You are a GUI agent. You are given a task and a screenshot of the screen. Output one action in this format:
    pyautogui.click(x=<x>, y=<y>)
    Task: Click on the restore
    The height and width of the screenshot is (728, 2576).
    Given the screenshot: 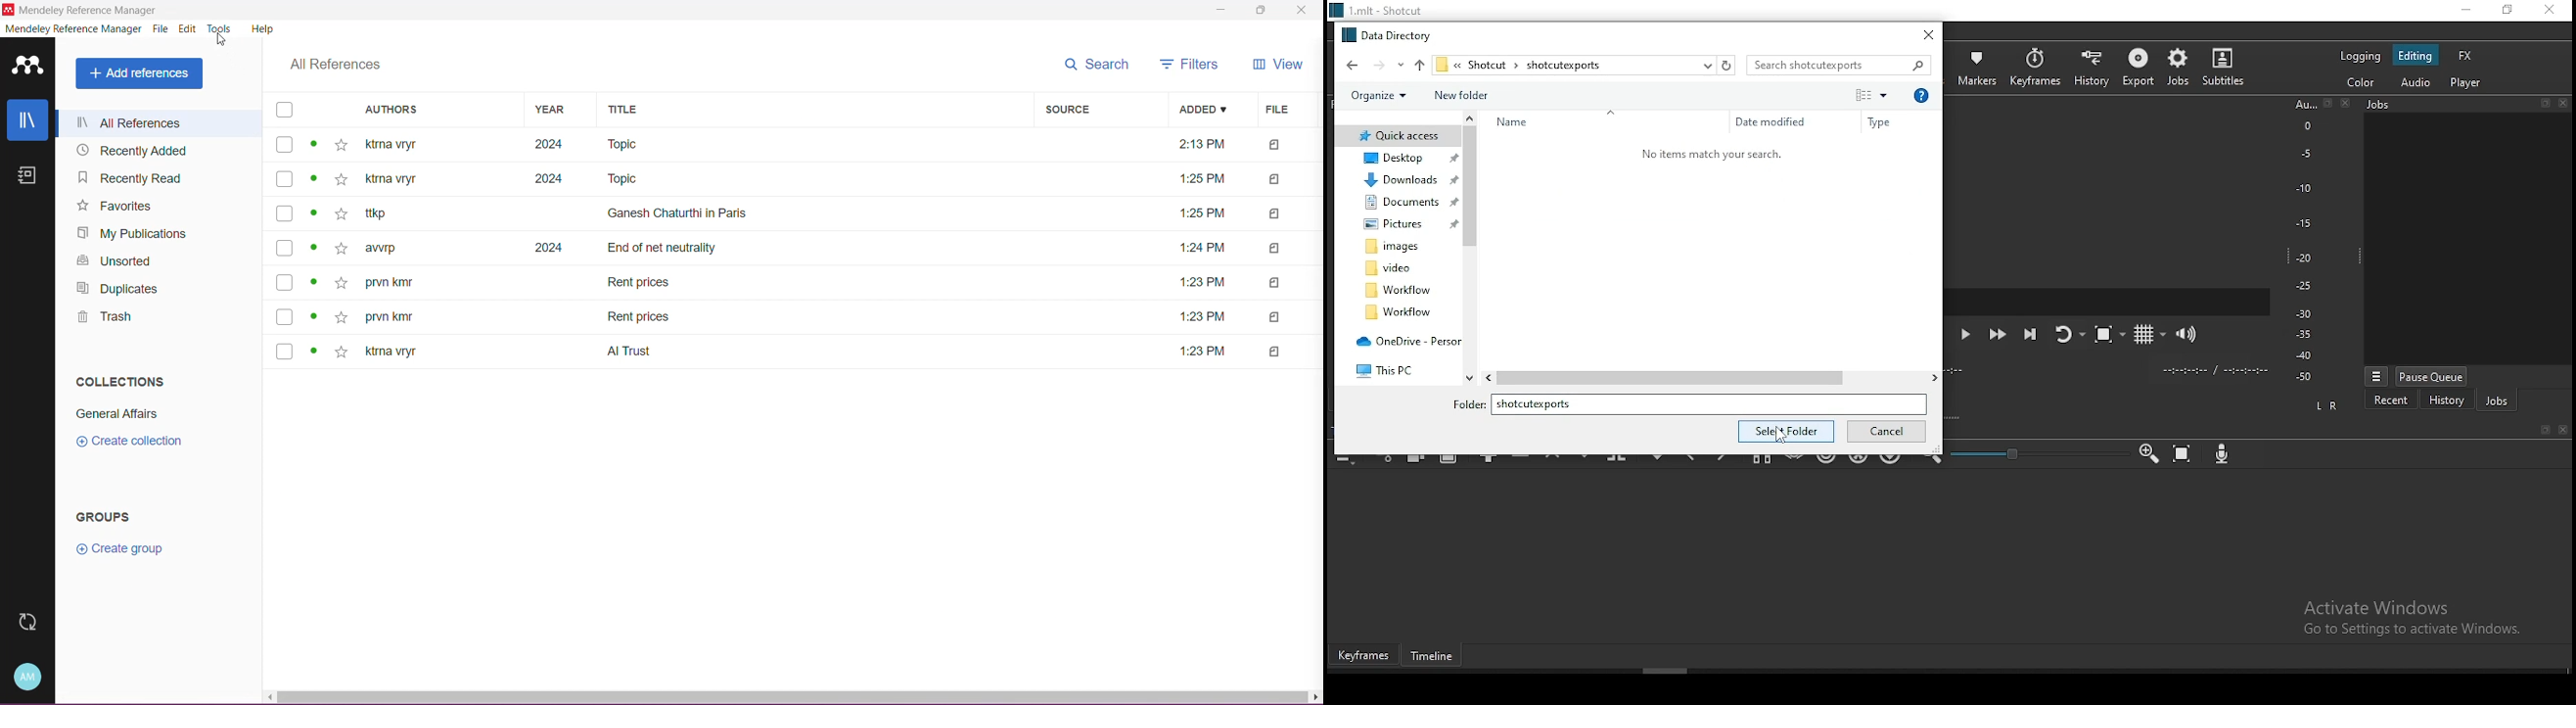 What is the action you would take?
    pyautogui.click(x=2507, y=11)
    